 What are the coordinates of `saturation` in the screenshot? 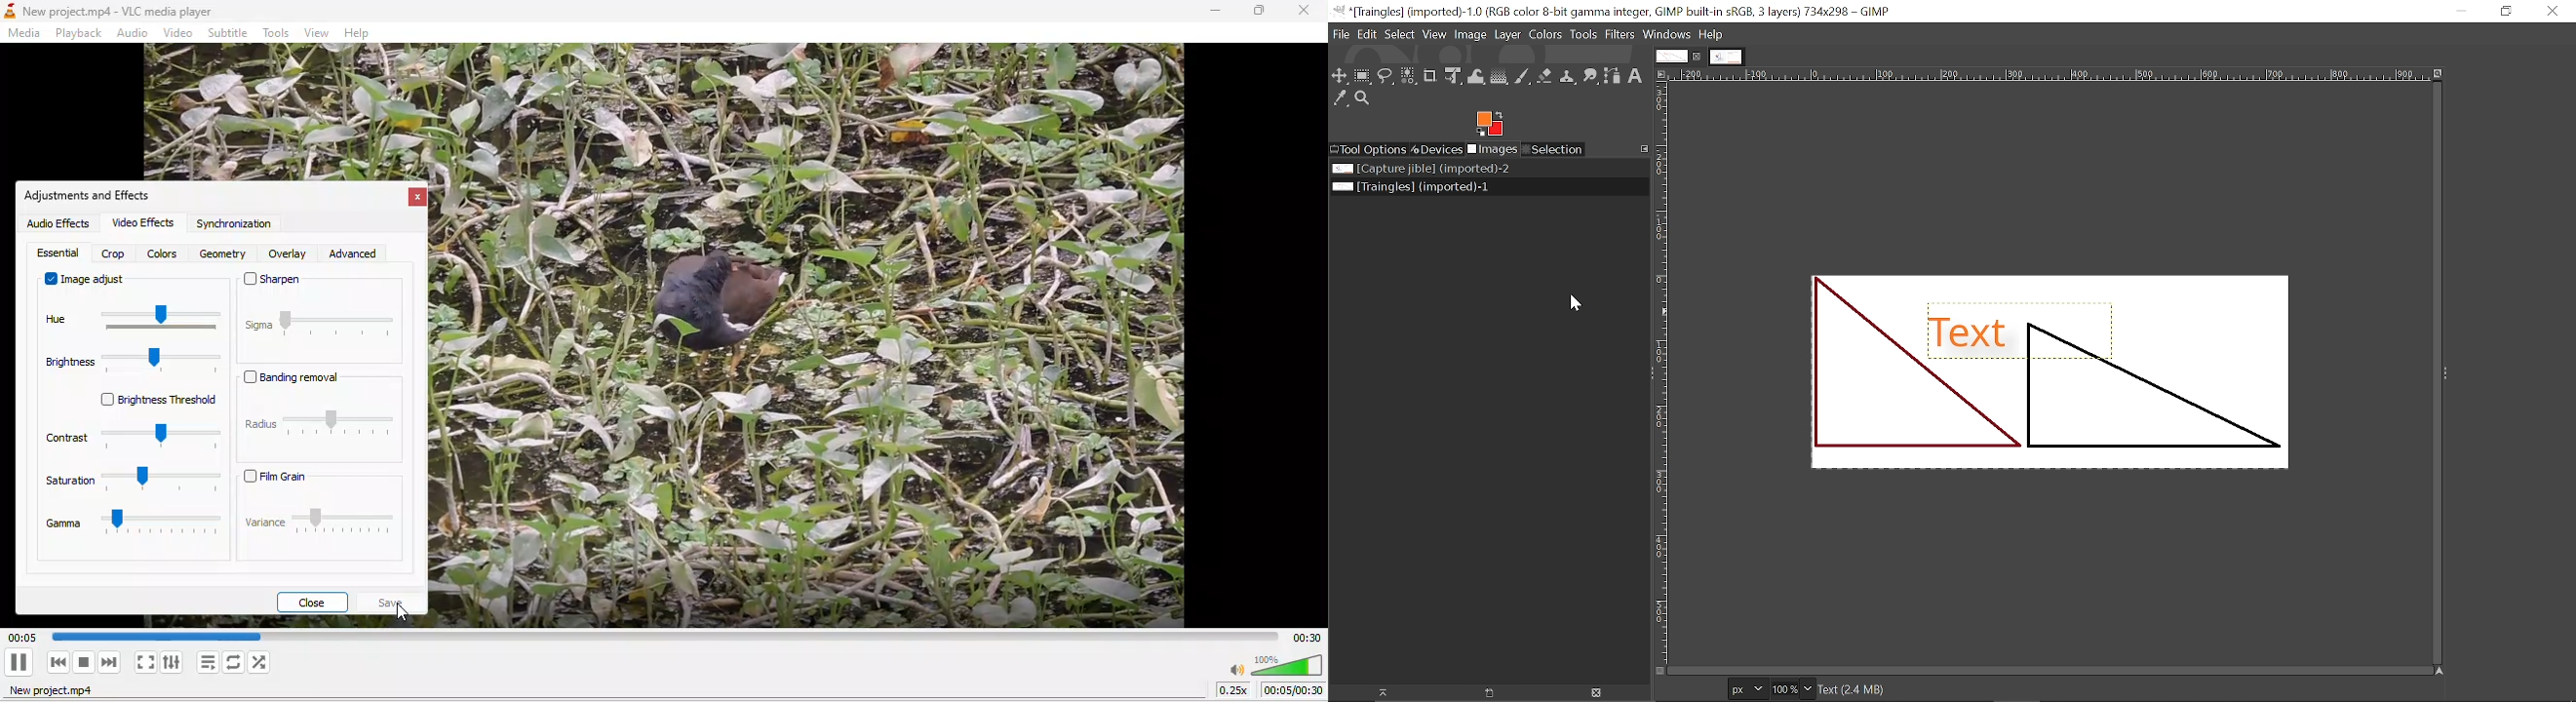 It's located at (130, 486).